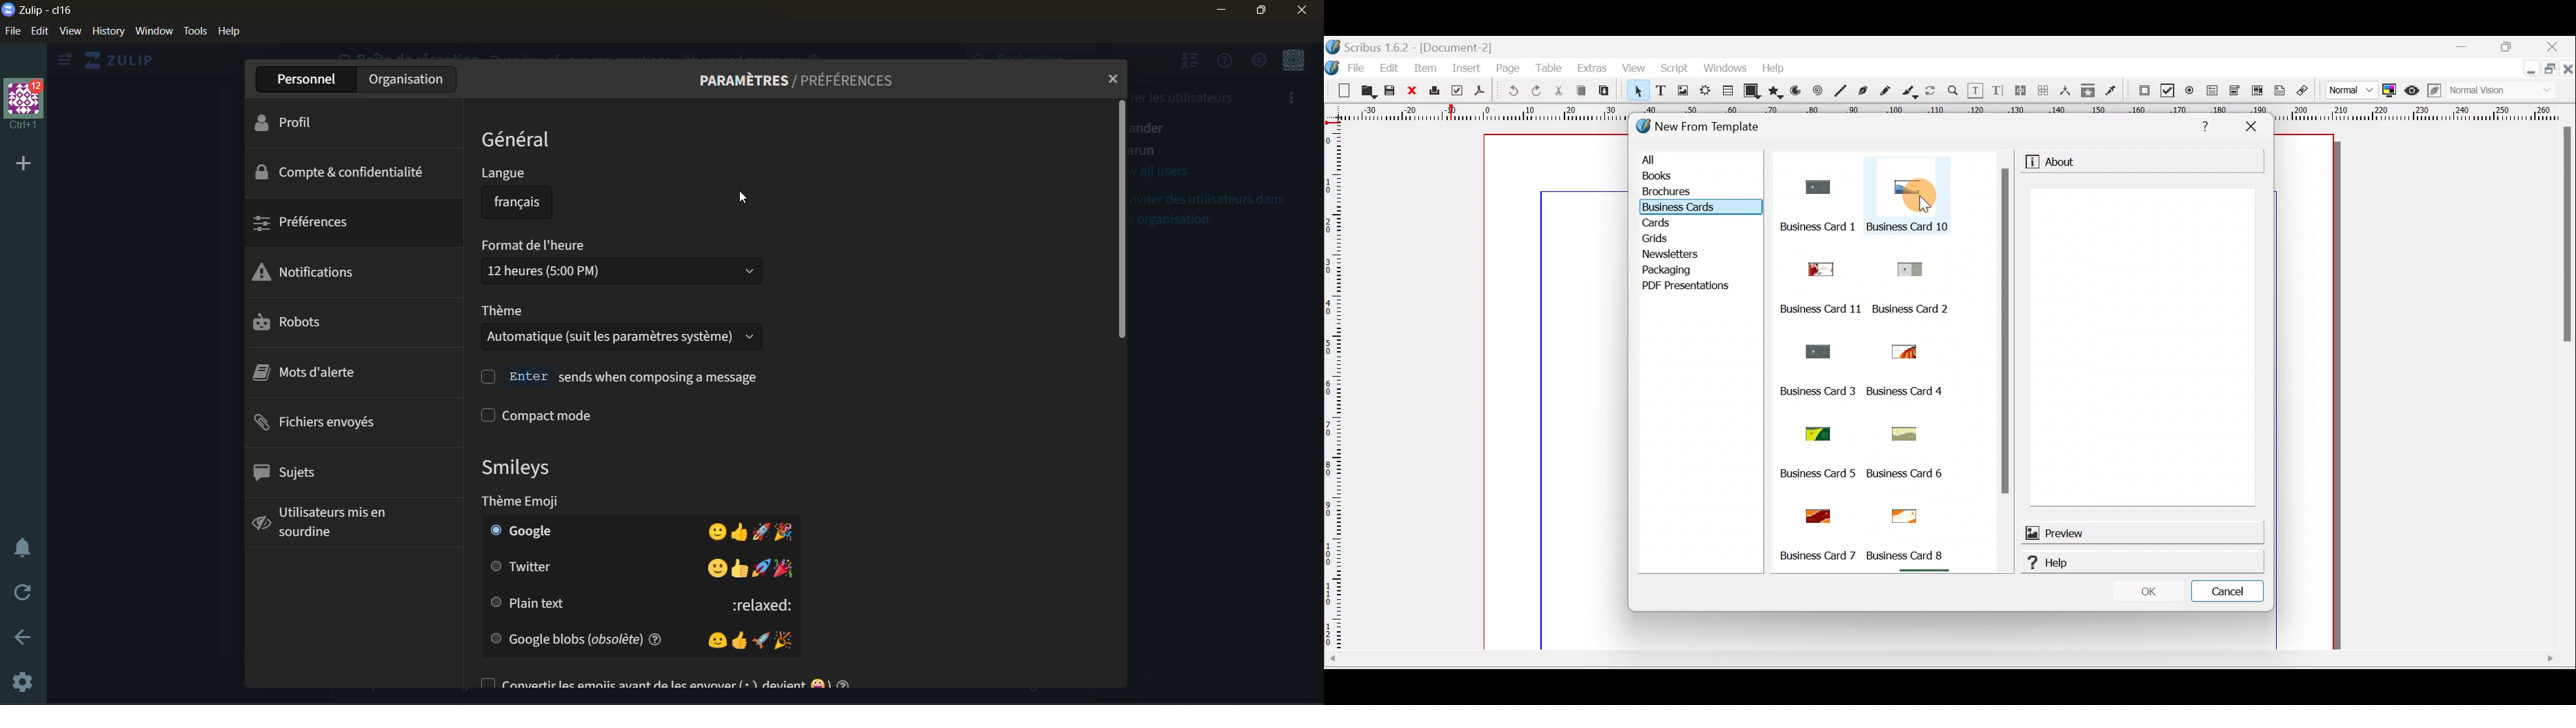 This screenshot has height=728, width=2576. What do you see at coordinates (619, 377) in the screenshot?
I see `enter send` at bounding box center [619, 377].